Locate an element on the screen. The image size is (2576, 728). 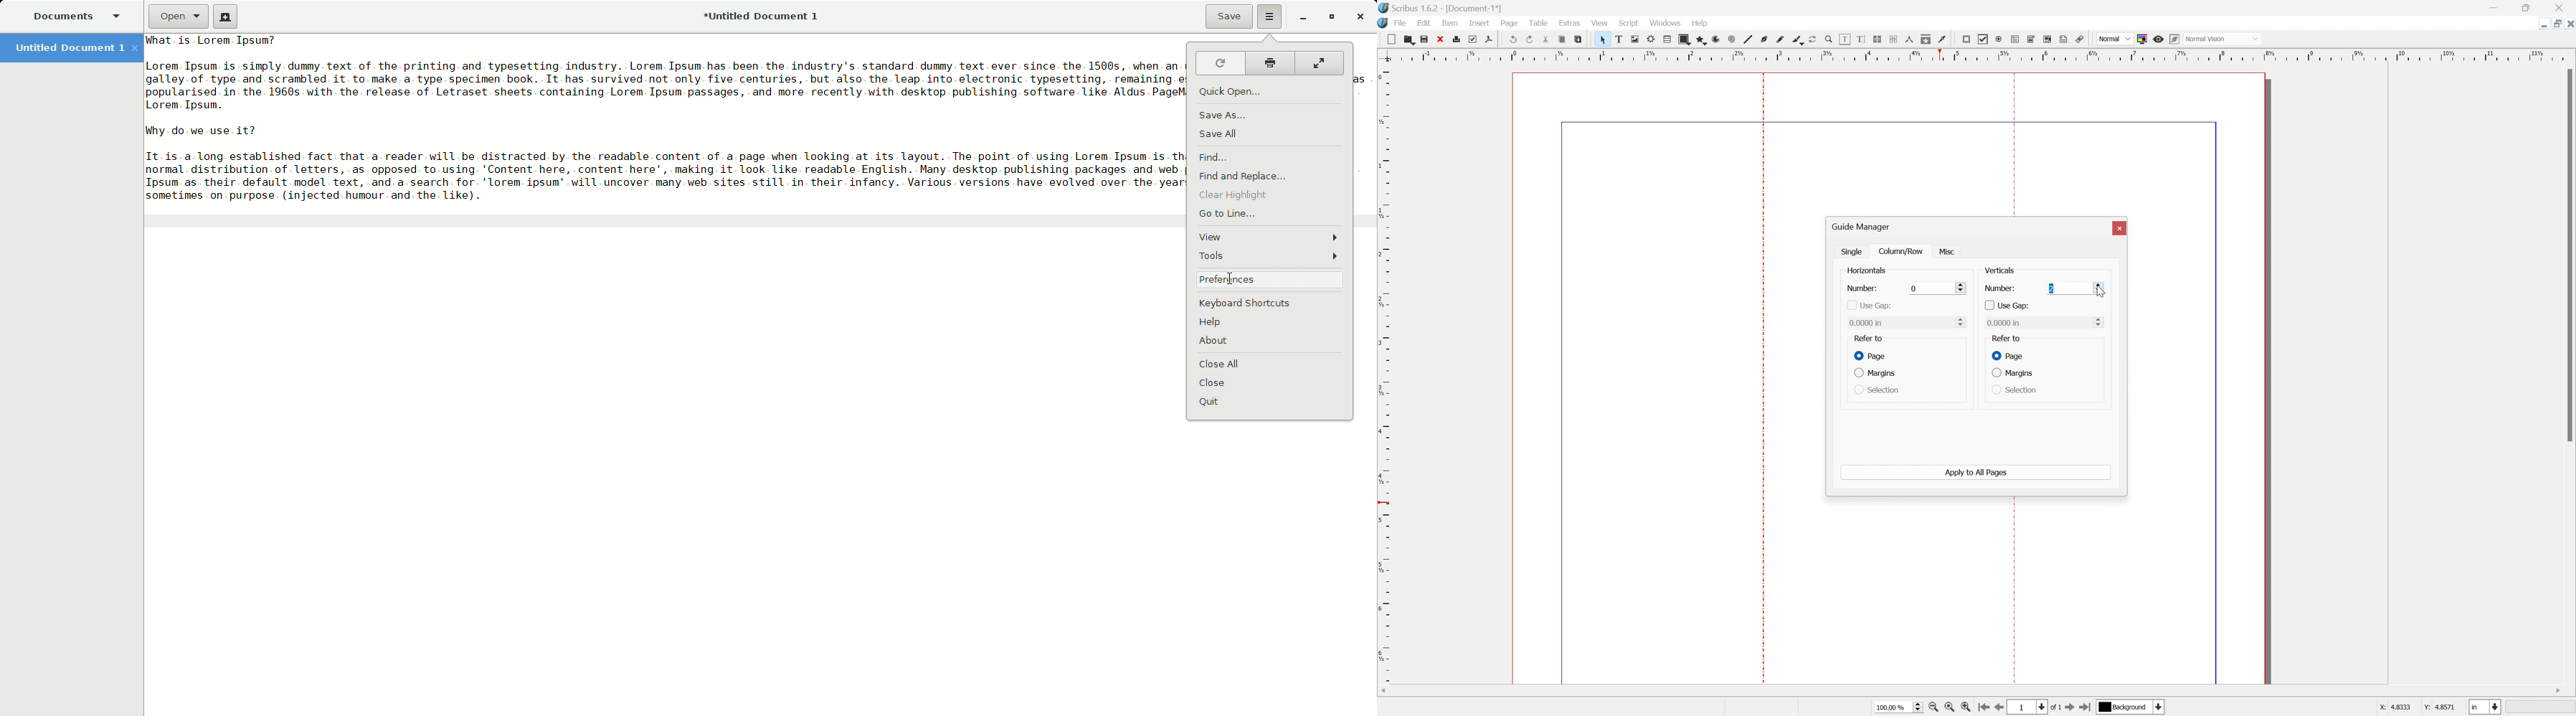
edit is located at coordinates (1424, 22).